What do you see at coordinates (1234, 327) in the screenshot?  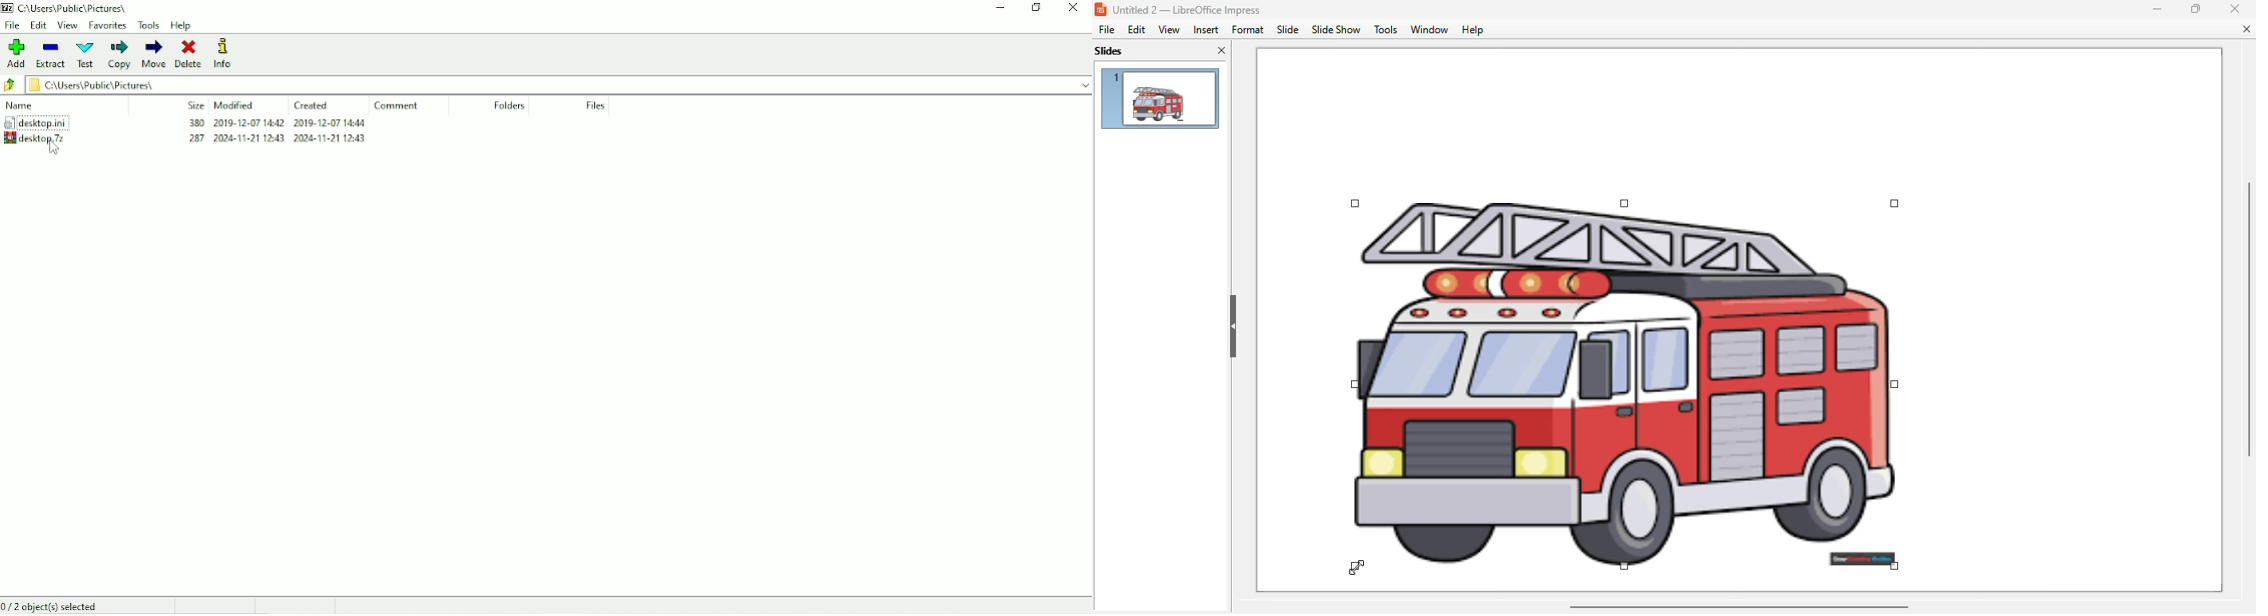 I see `hide` at bounding box center [1234, 327].